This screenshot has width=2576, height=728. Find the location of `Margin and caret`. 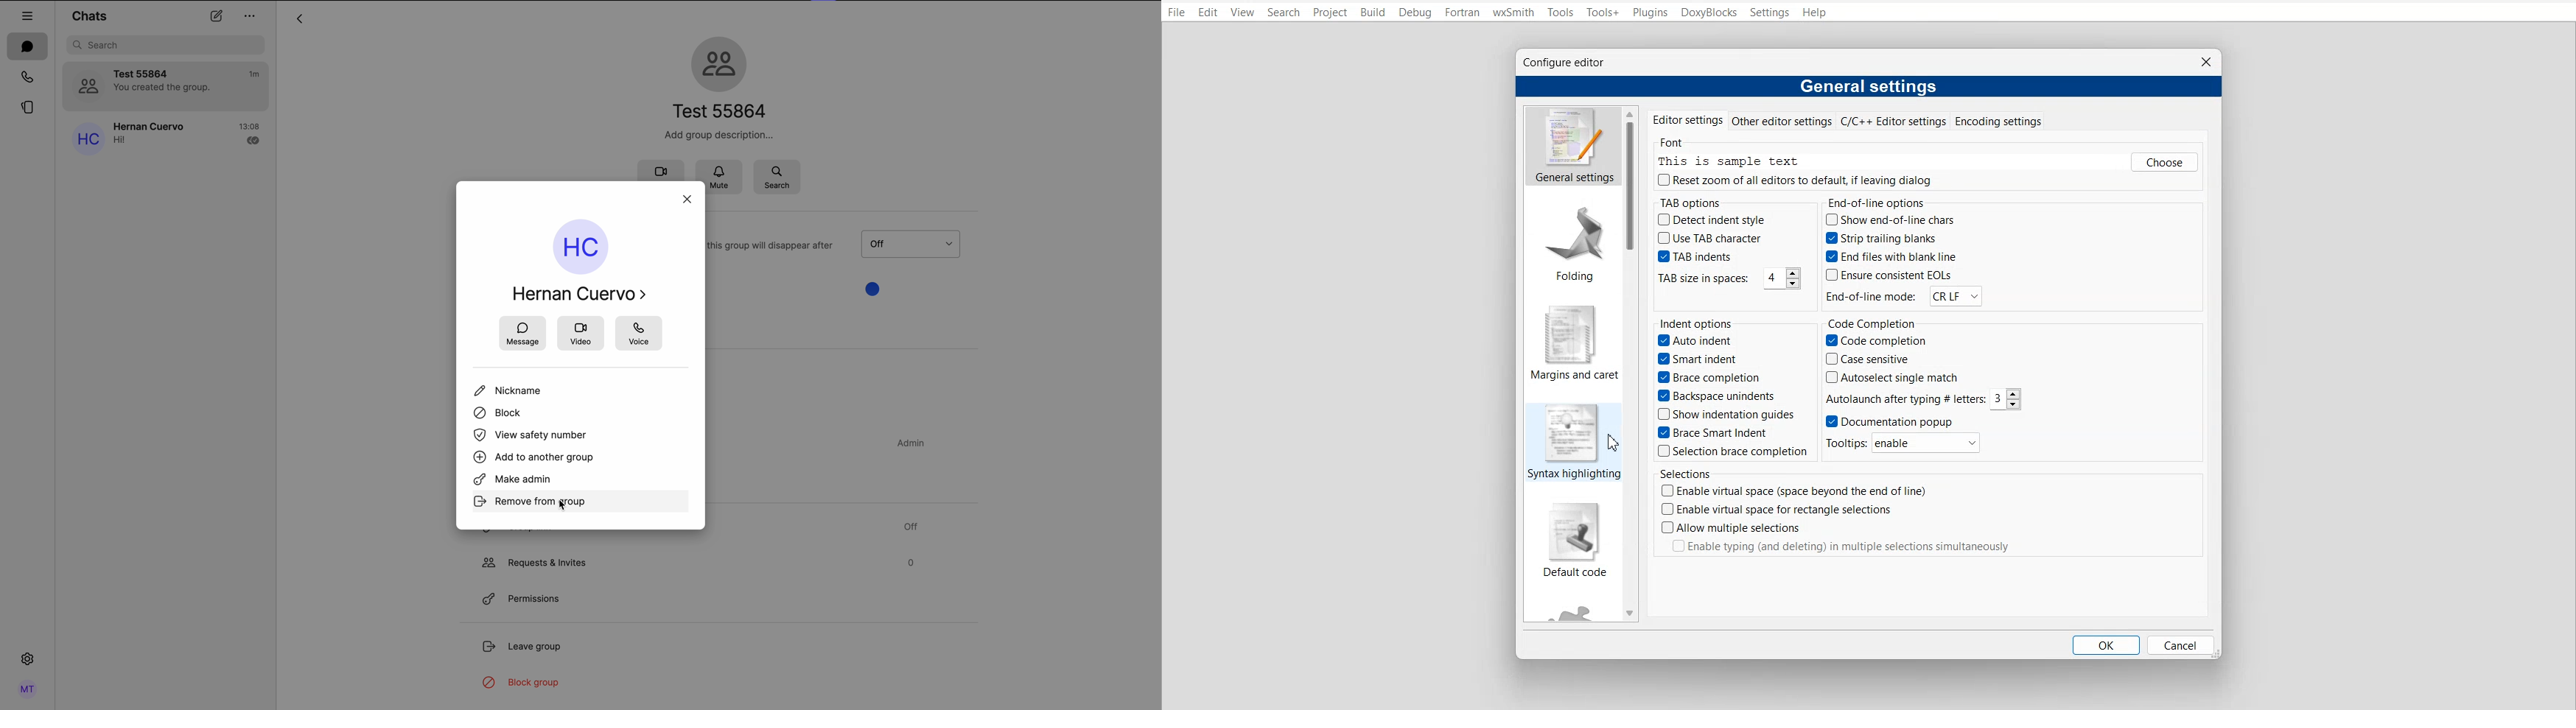

Margin and caret is located at coordinates (1574, 337).